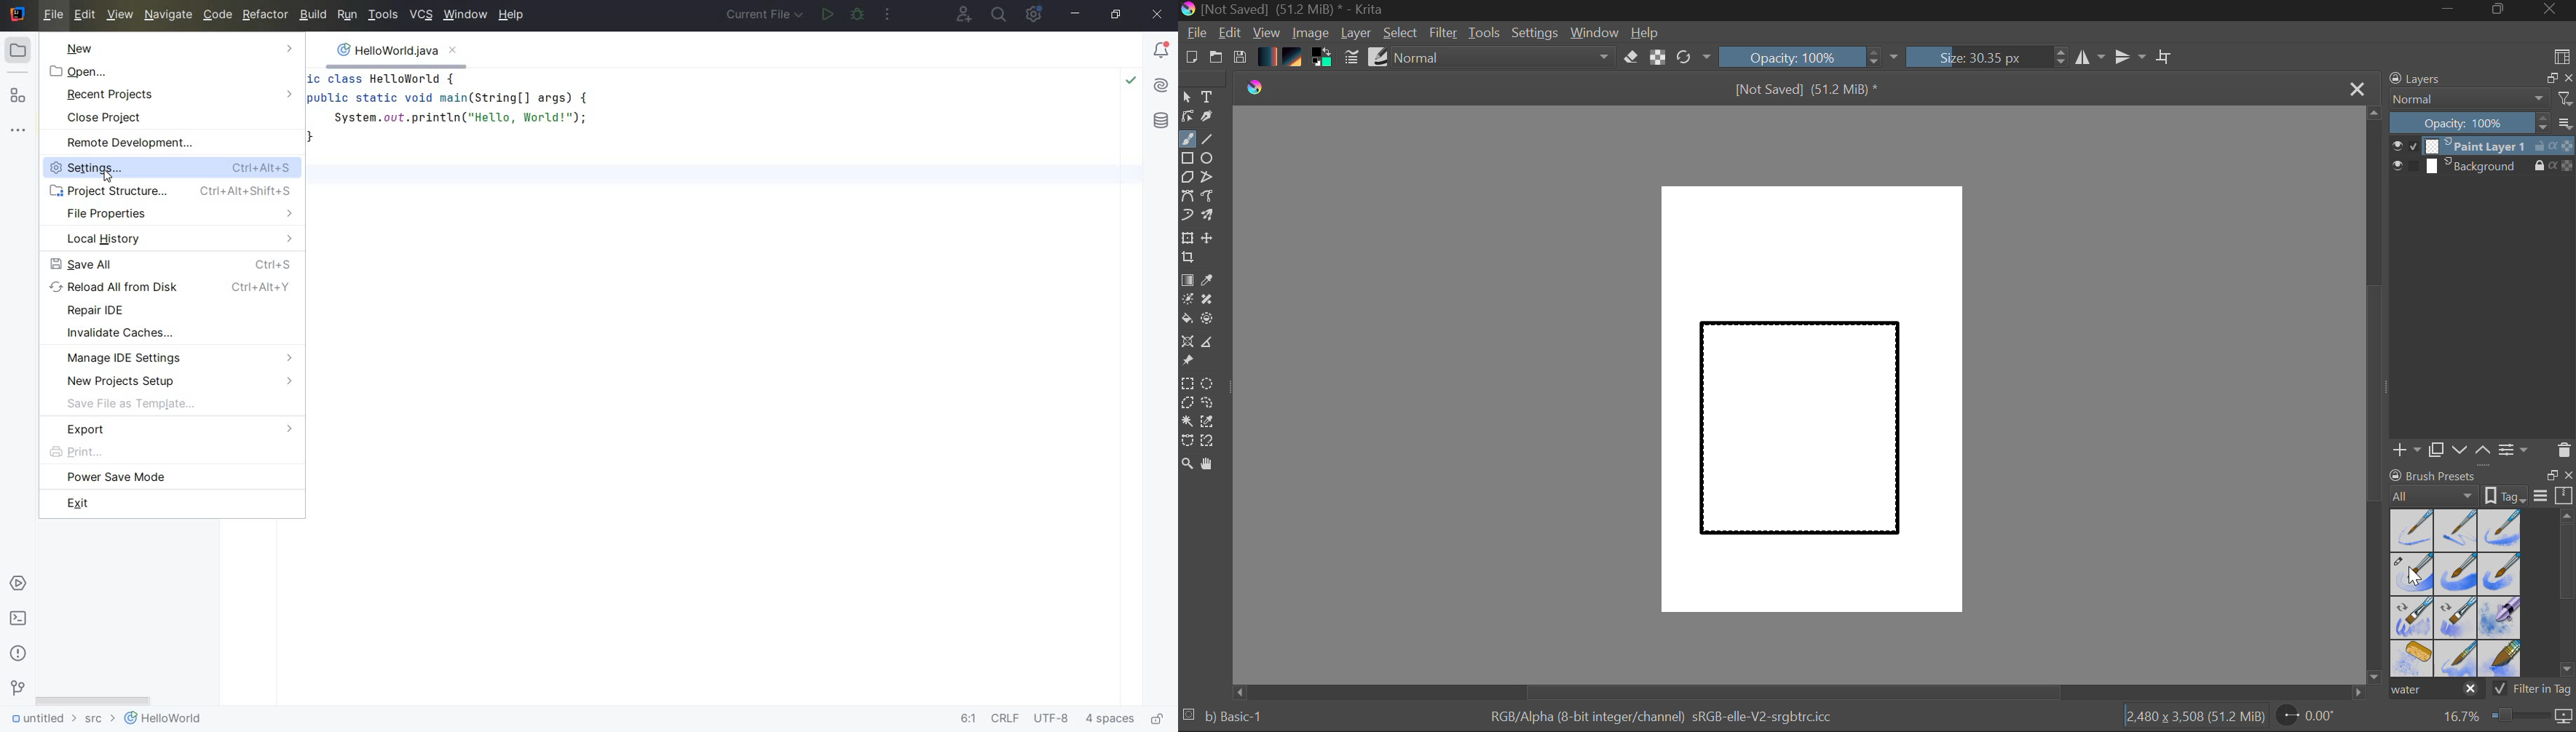 The image size is (2576, 756). I want to click on debug, so click(858, 15).